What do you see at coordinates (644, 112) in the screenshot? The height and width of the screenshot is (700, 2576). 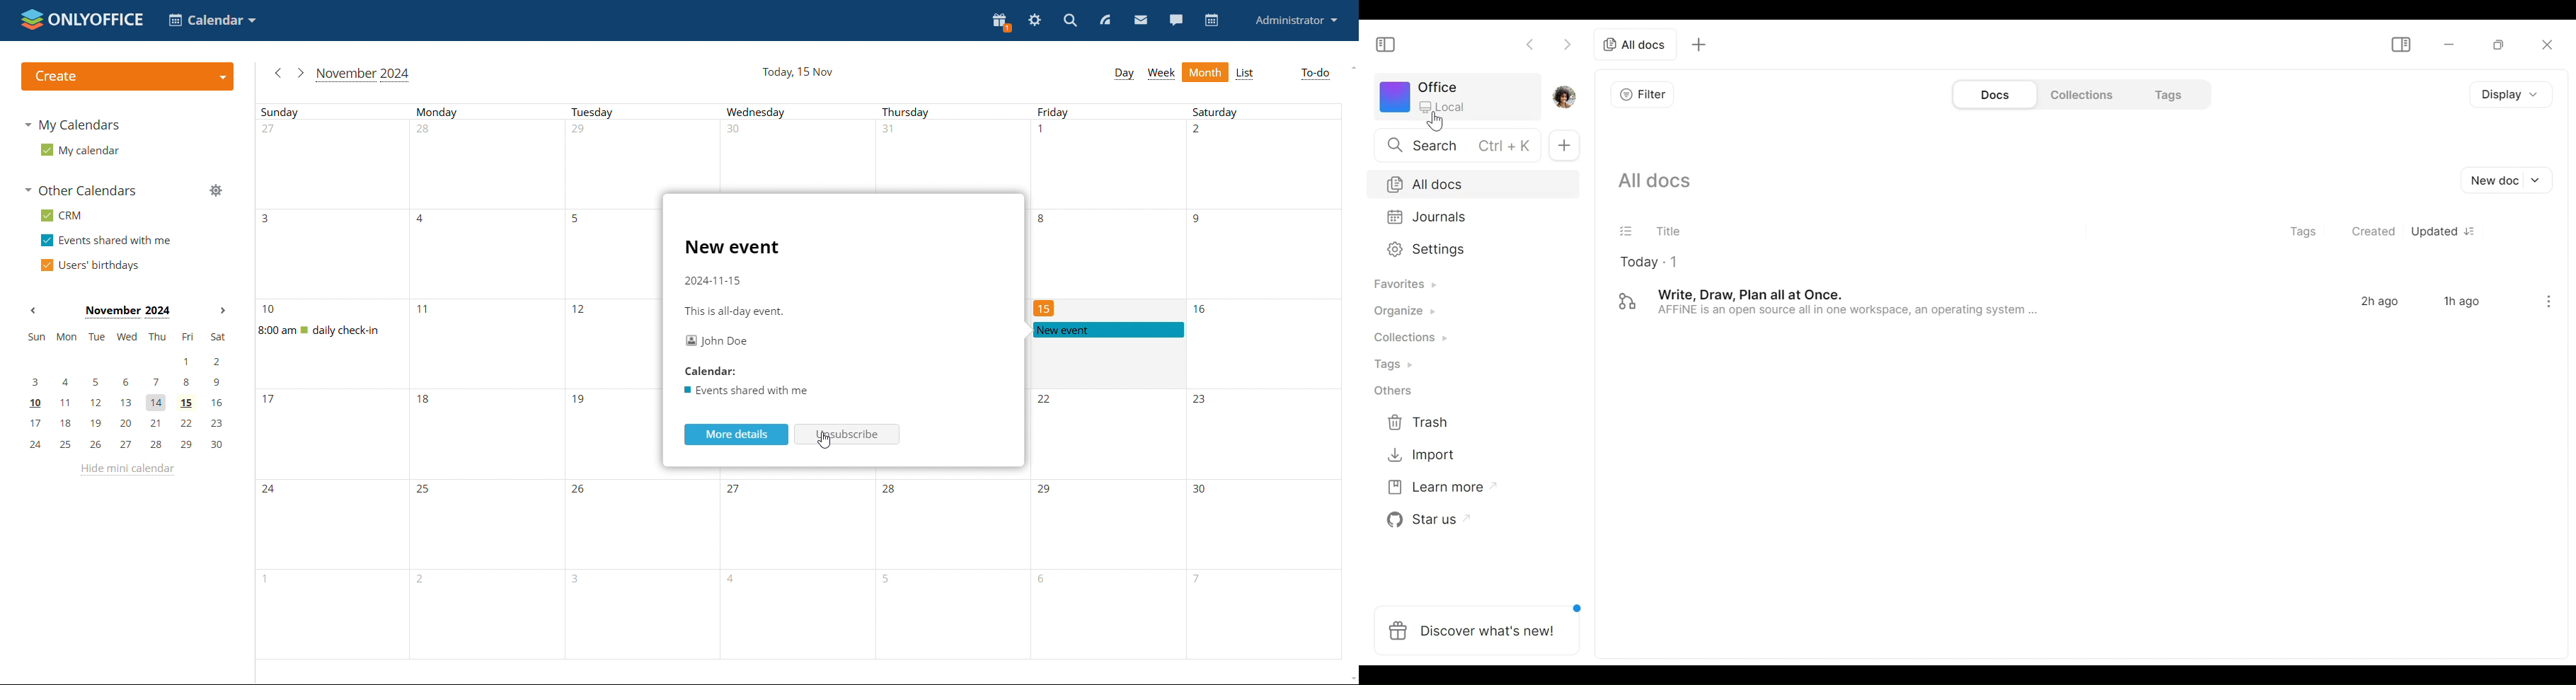 I see `individual day` at bounding box center [644, 112].